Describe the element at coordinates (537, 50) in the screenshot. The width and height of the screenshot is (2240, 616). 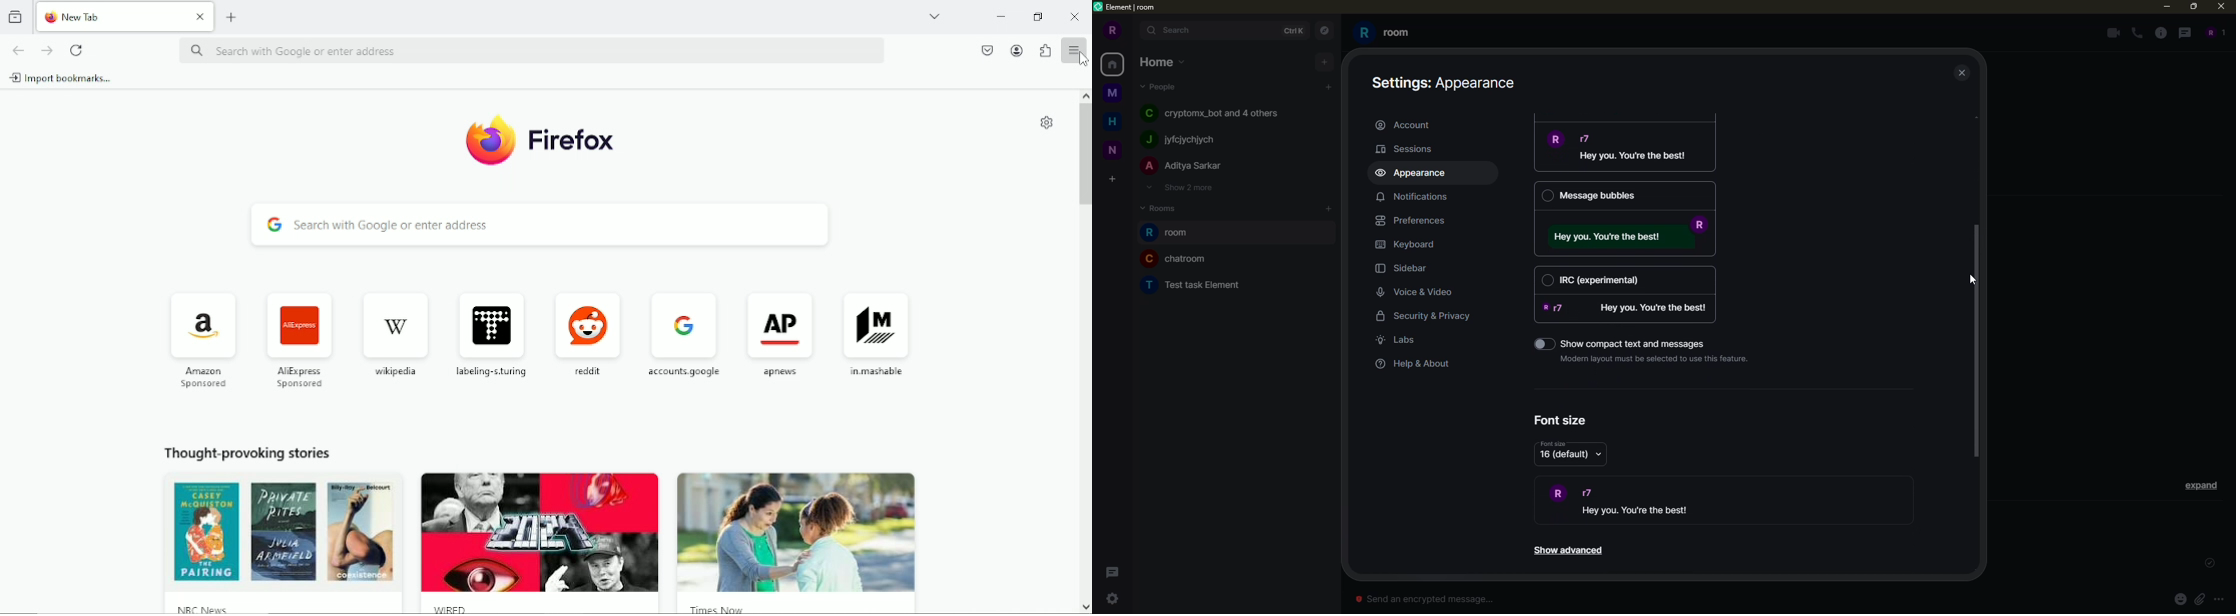
I see `search bar` at that location.